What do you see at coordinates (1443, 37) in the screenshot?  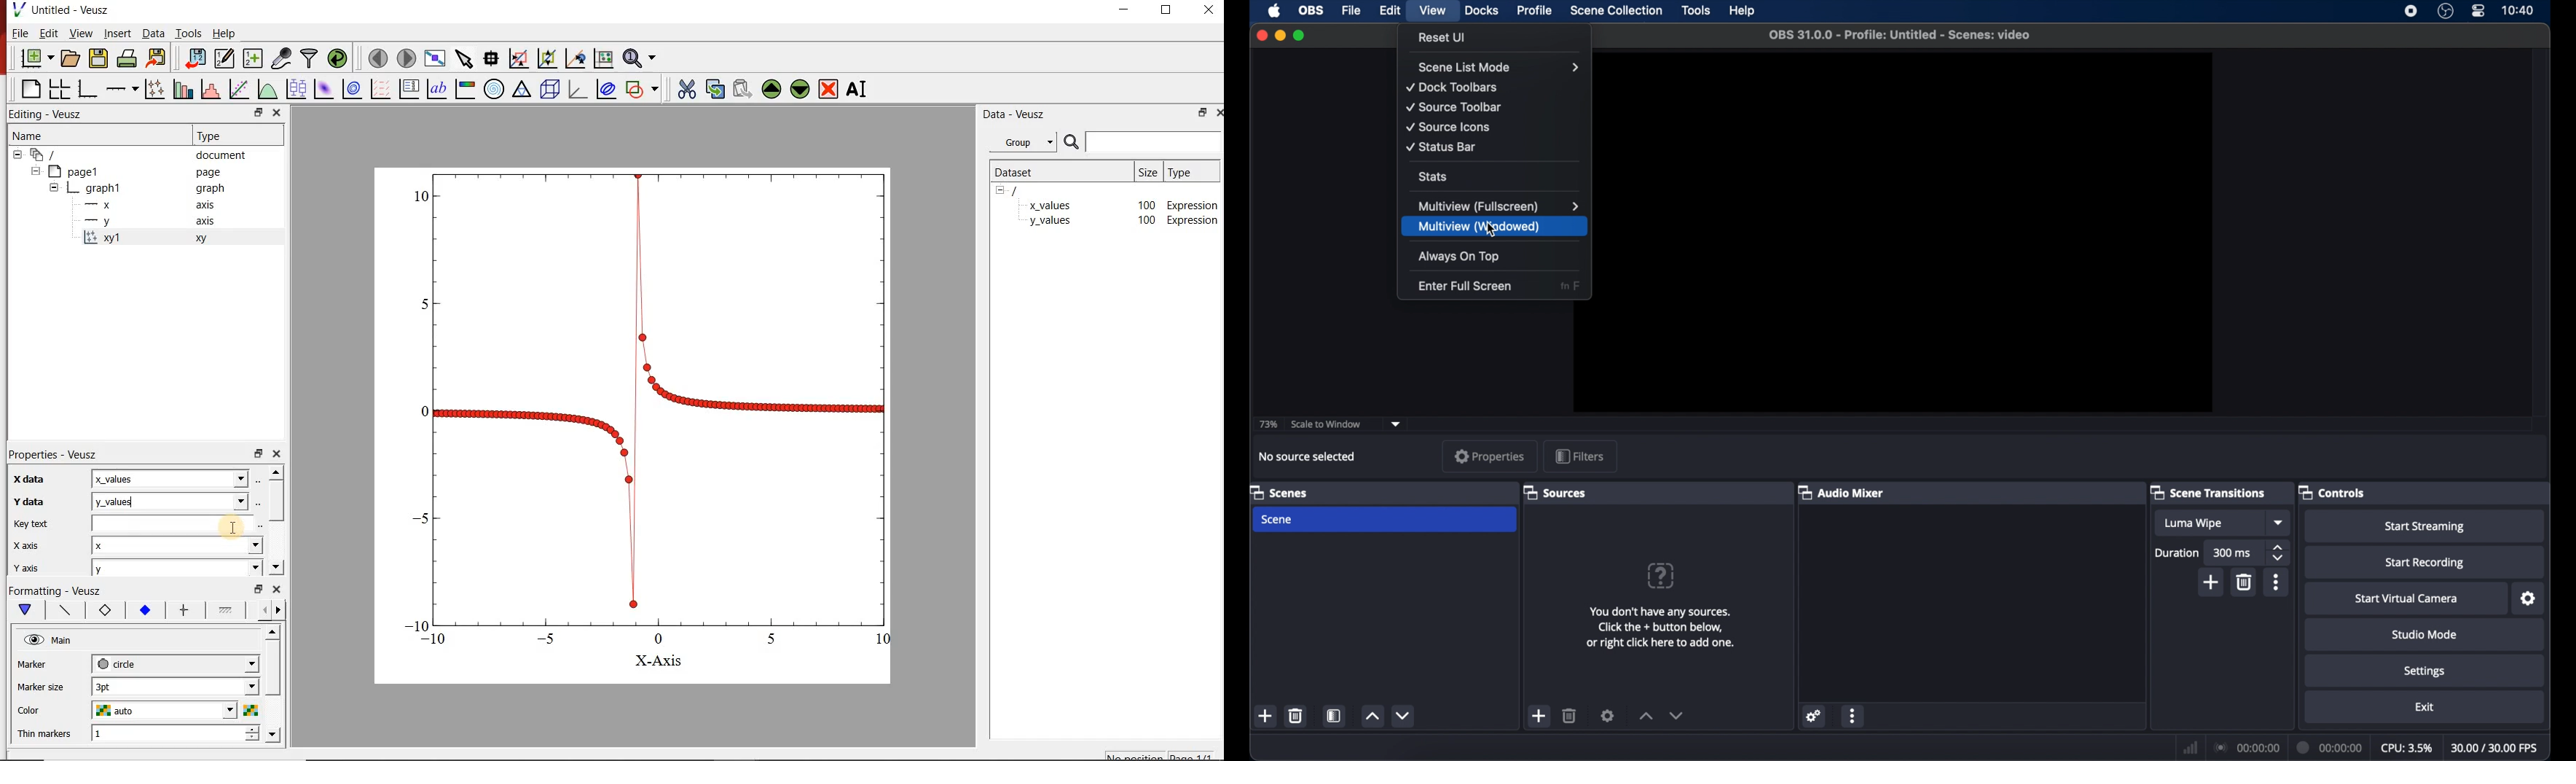 I see `reset UI` at bounding box center [1443, 37].